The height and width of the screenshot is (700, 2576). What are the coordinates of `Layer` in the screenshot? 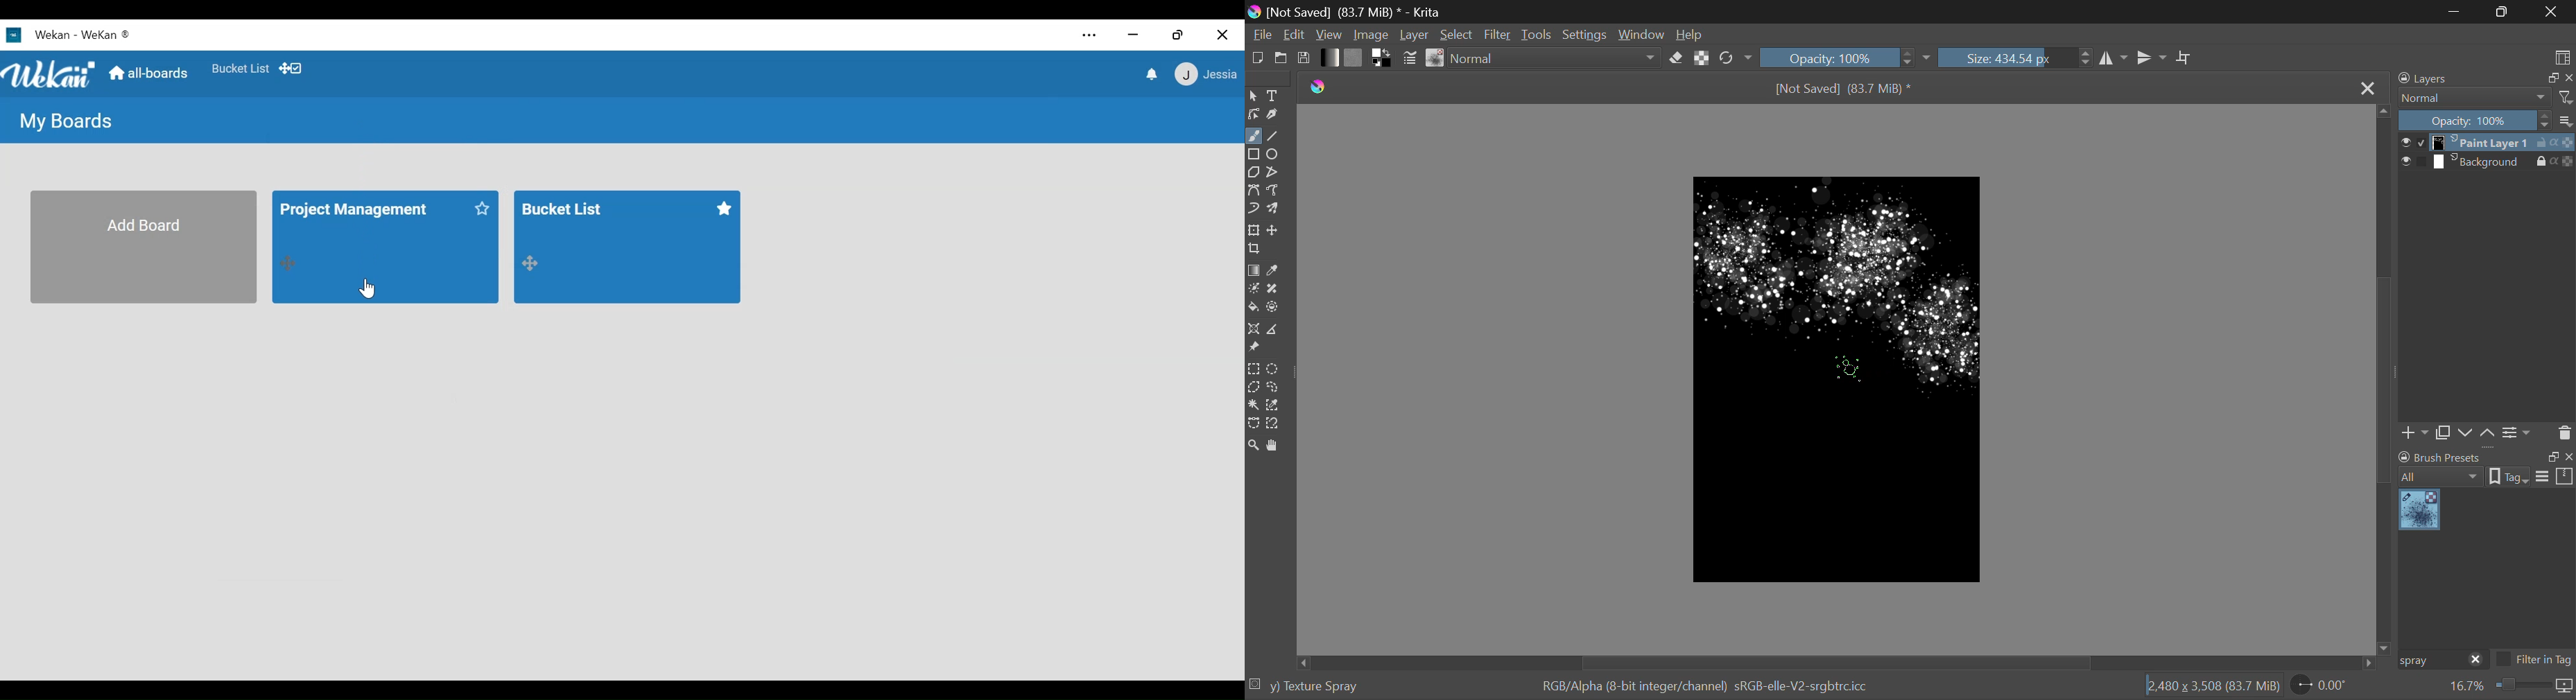 It's located at (1415, 34).